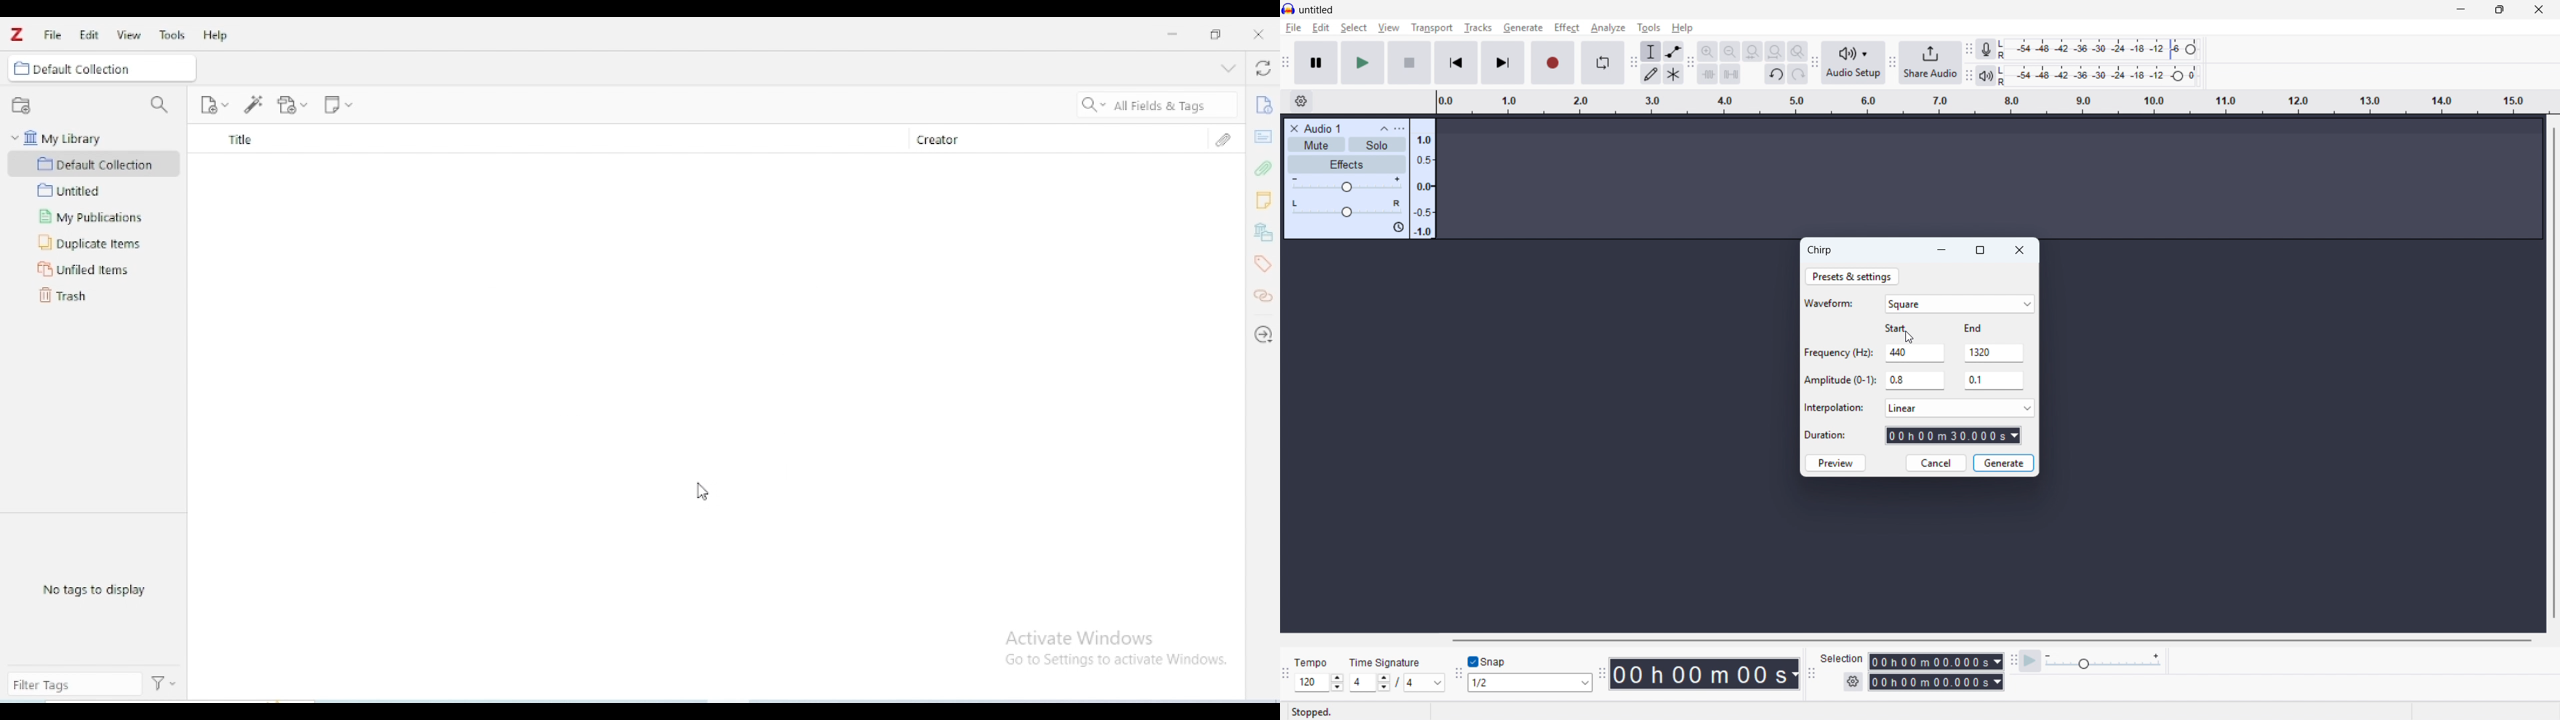 The image size is (2576, 728). I want to click on attachments, so click(1223, 139).